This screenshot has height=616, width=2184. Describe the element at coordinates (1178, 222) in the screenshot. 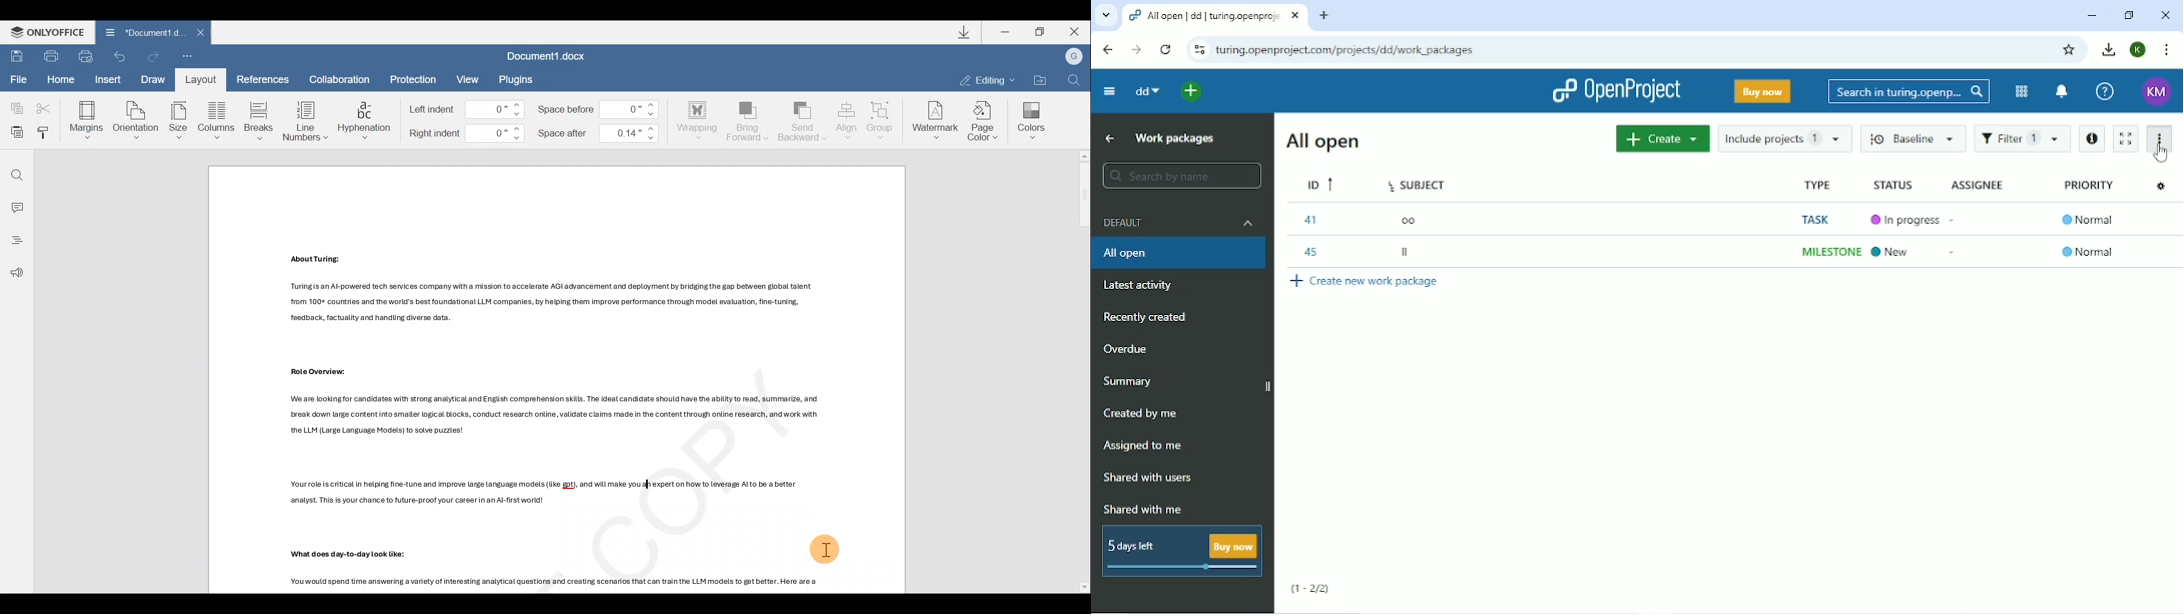

I see `Default` at that location.